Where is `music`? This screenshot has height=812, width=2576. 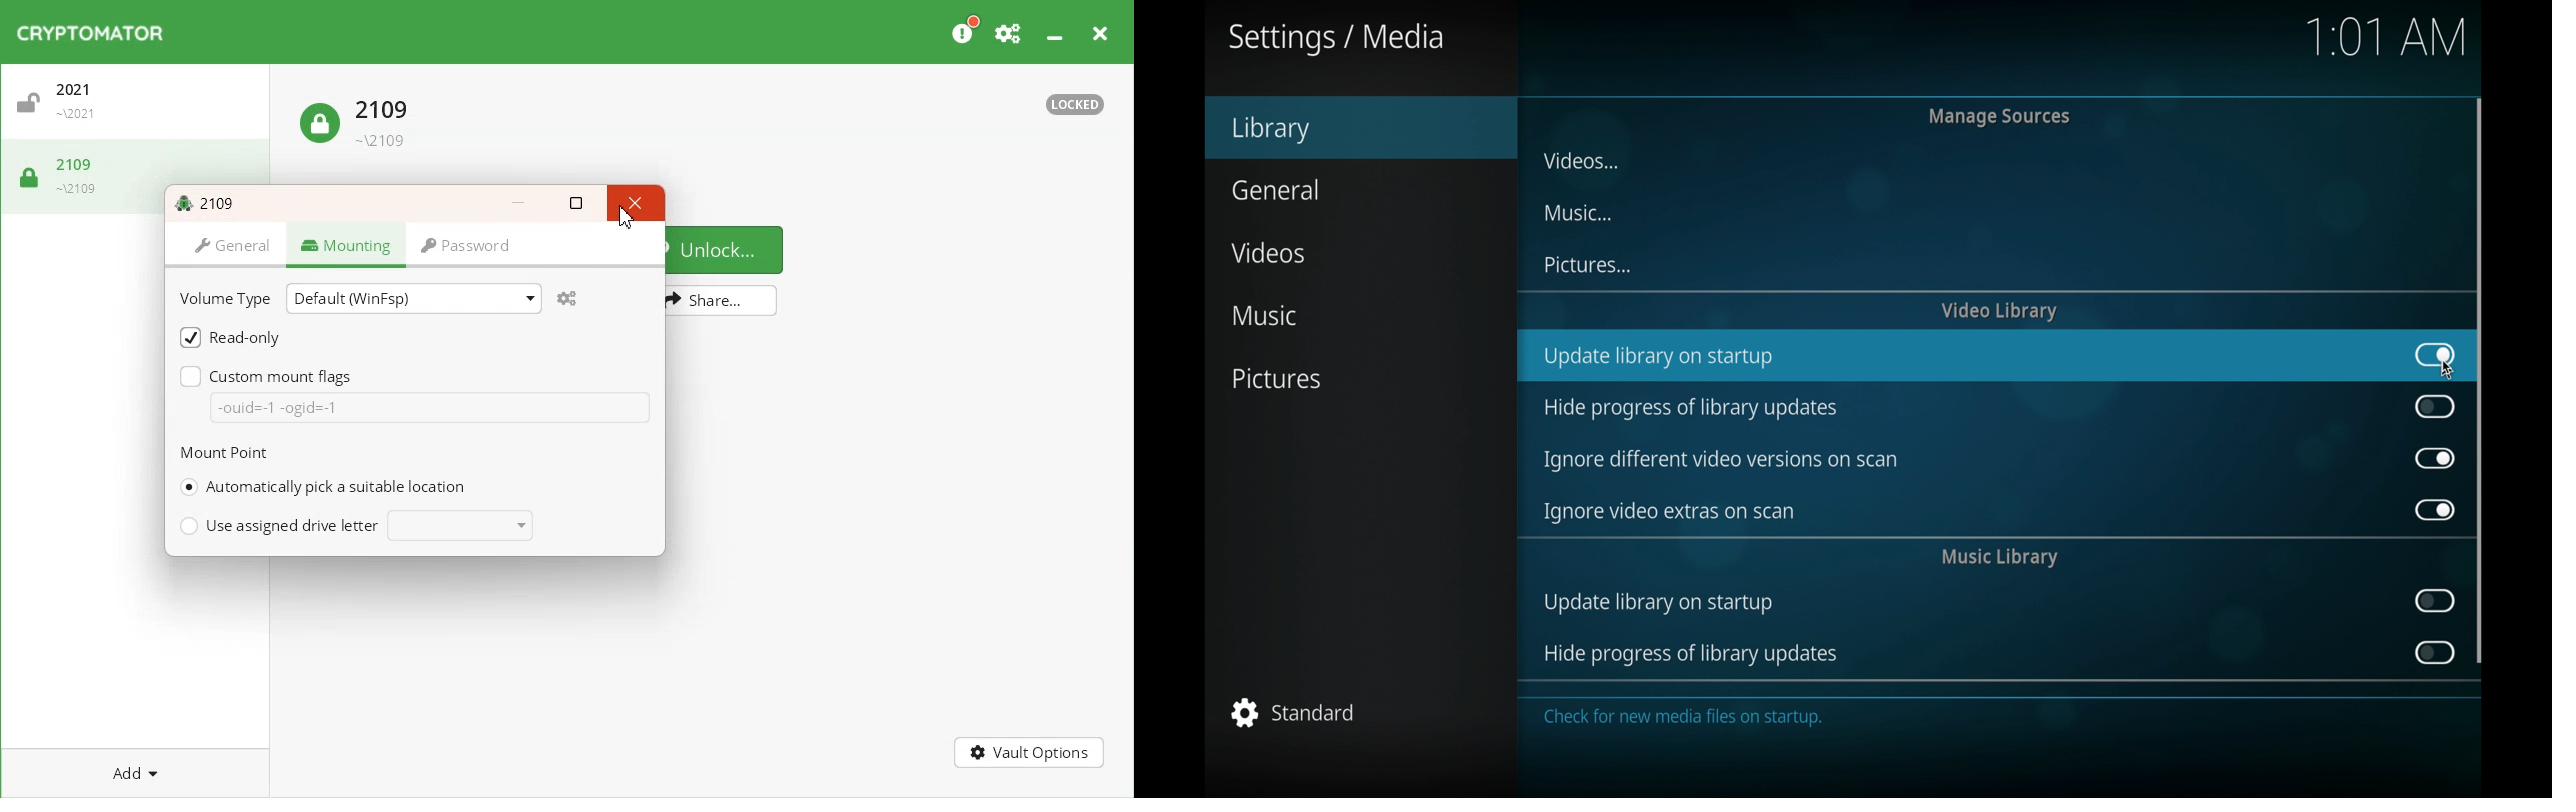 music is located at coordinates (1578, 213).